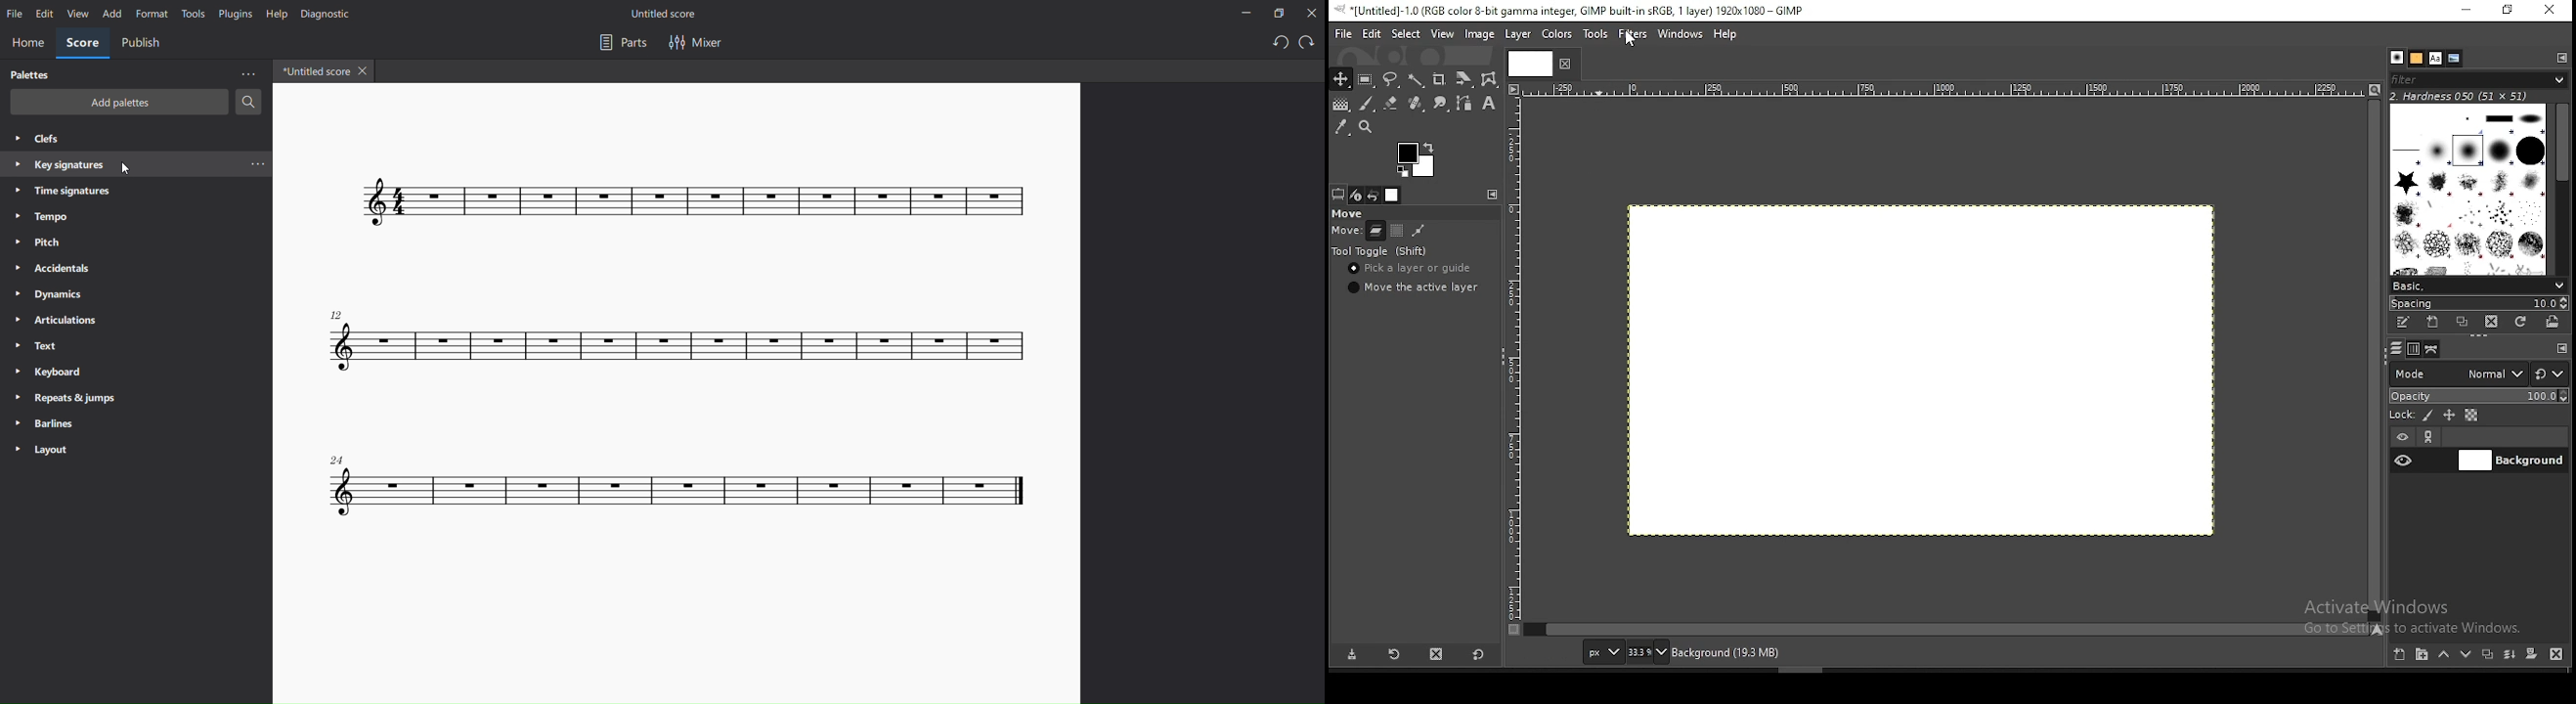  I want to click on brush tool, so click(1368, 104).